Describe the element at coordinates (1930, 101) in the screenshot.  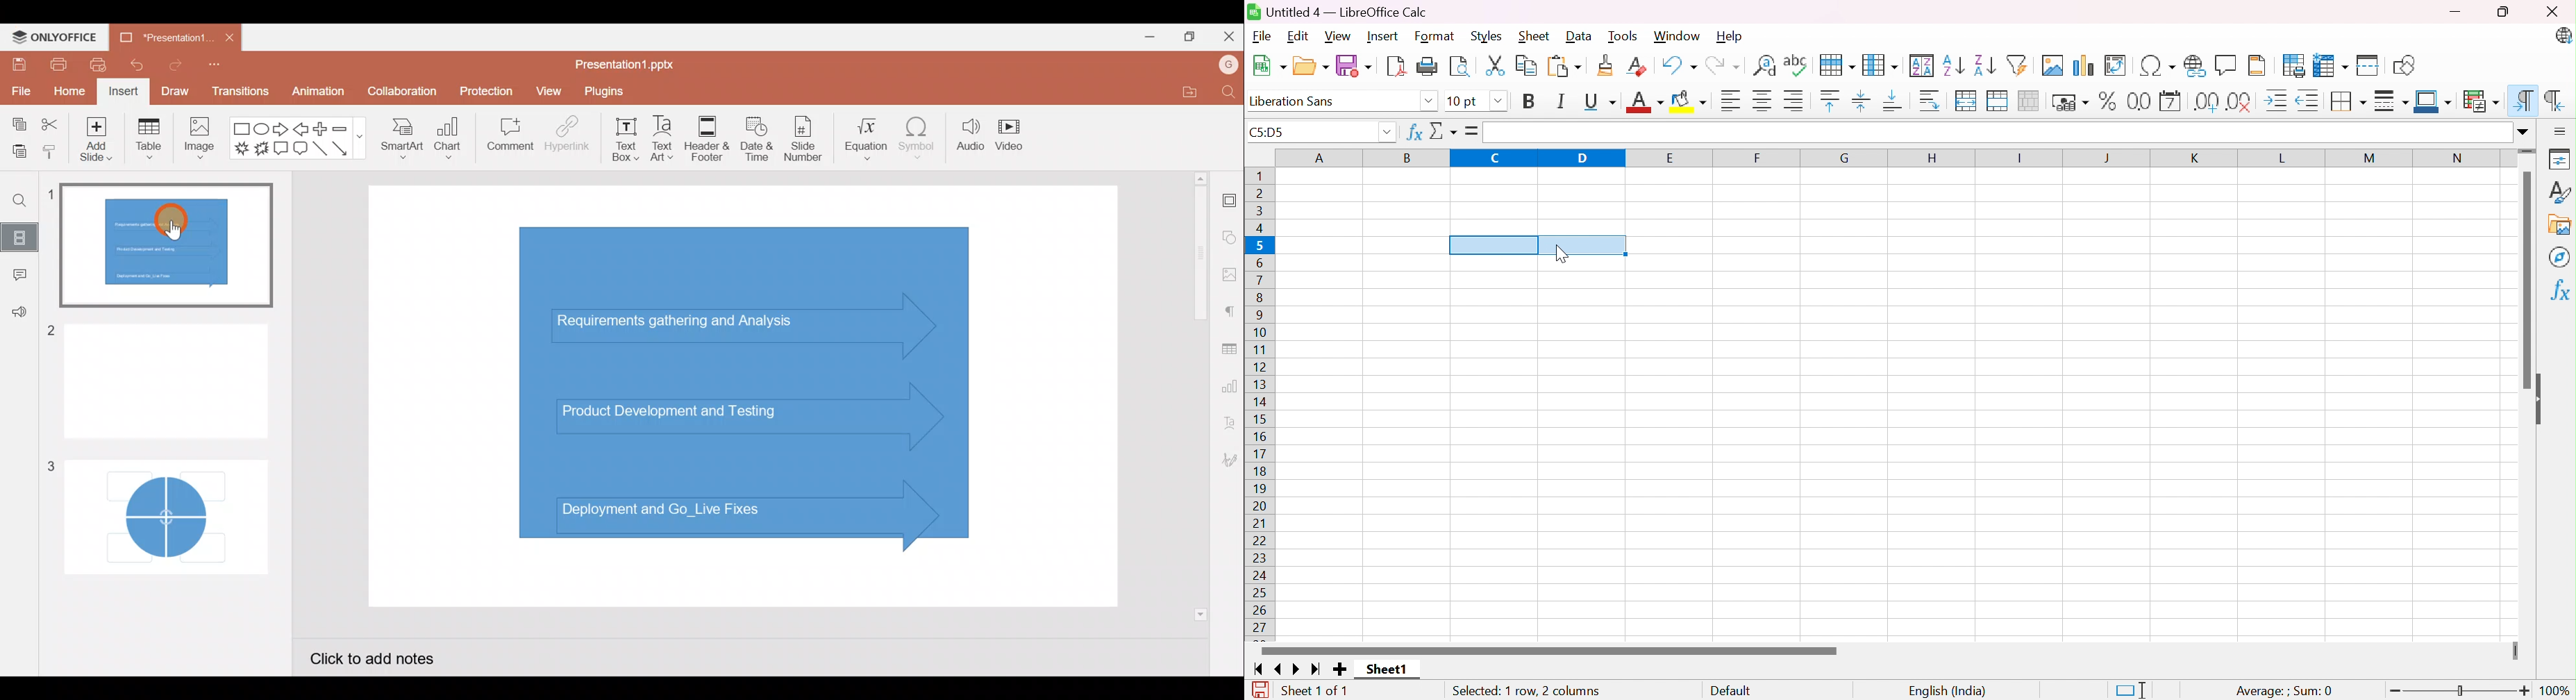
I see `Wrap Text` at that location.